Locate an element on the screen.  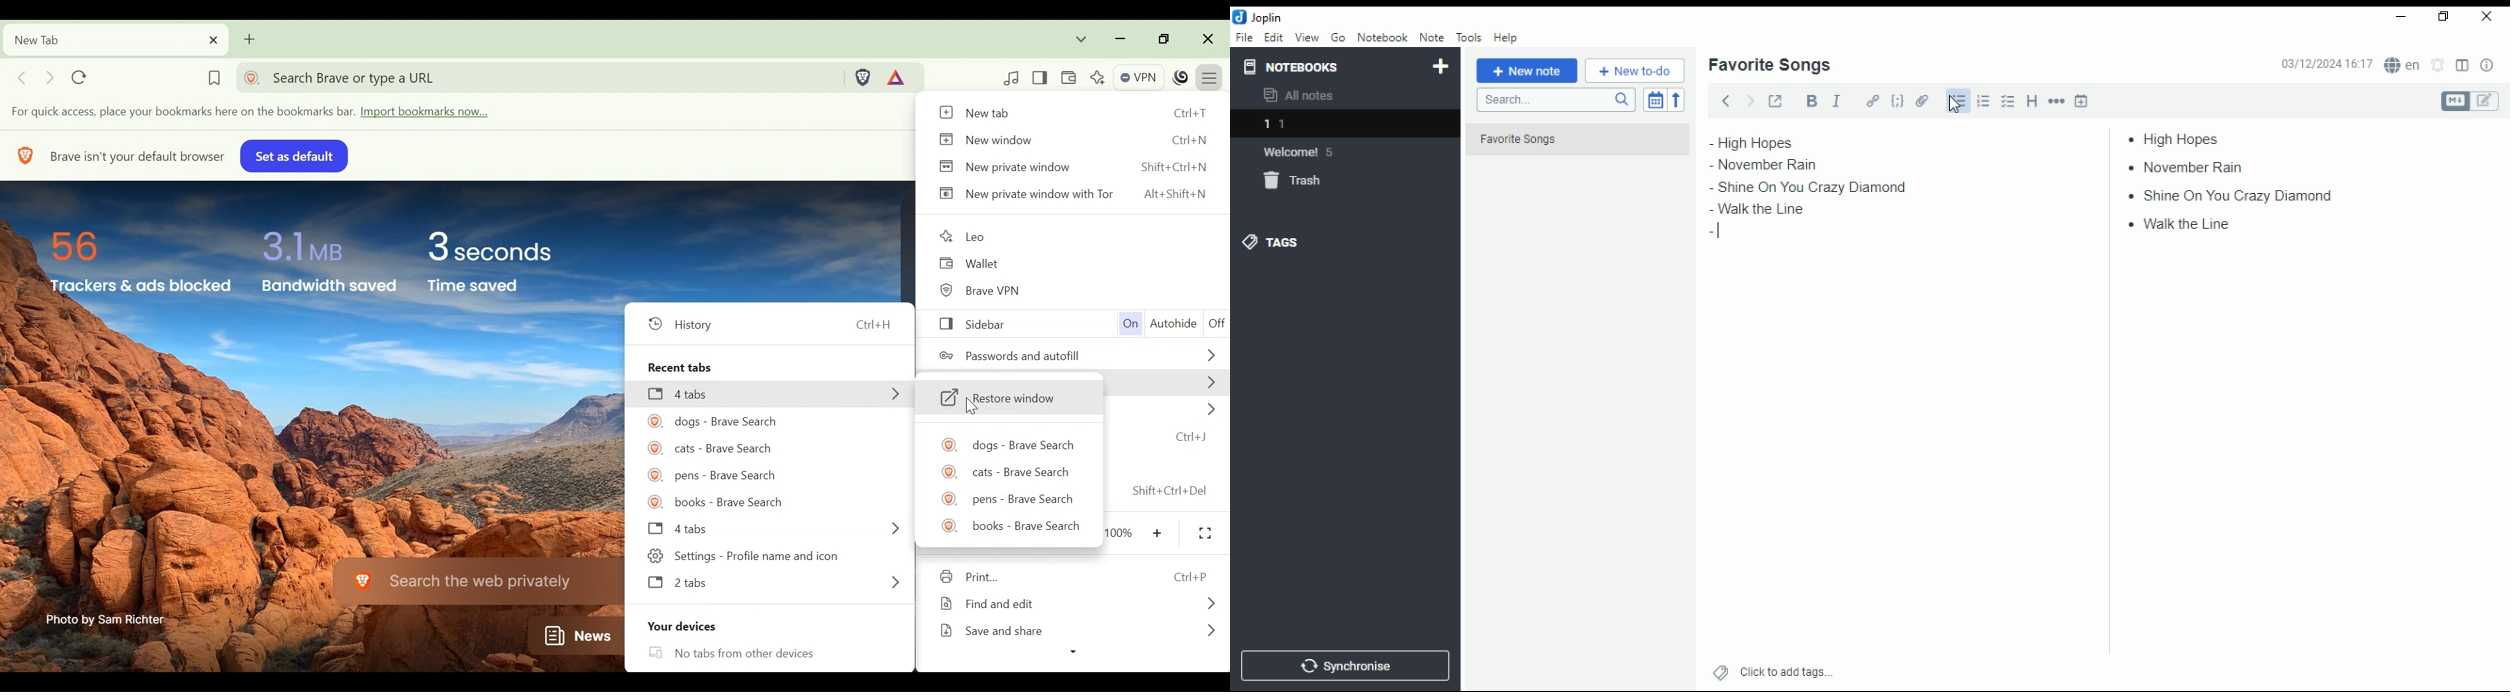
notebook 1 is located at coordinates (1303, 126).